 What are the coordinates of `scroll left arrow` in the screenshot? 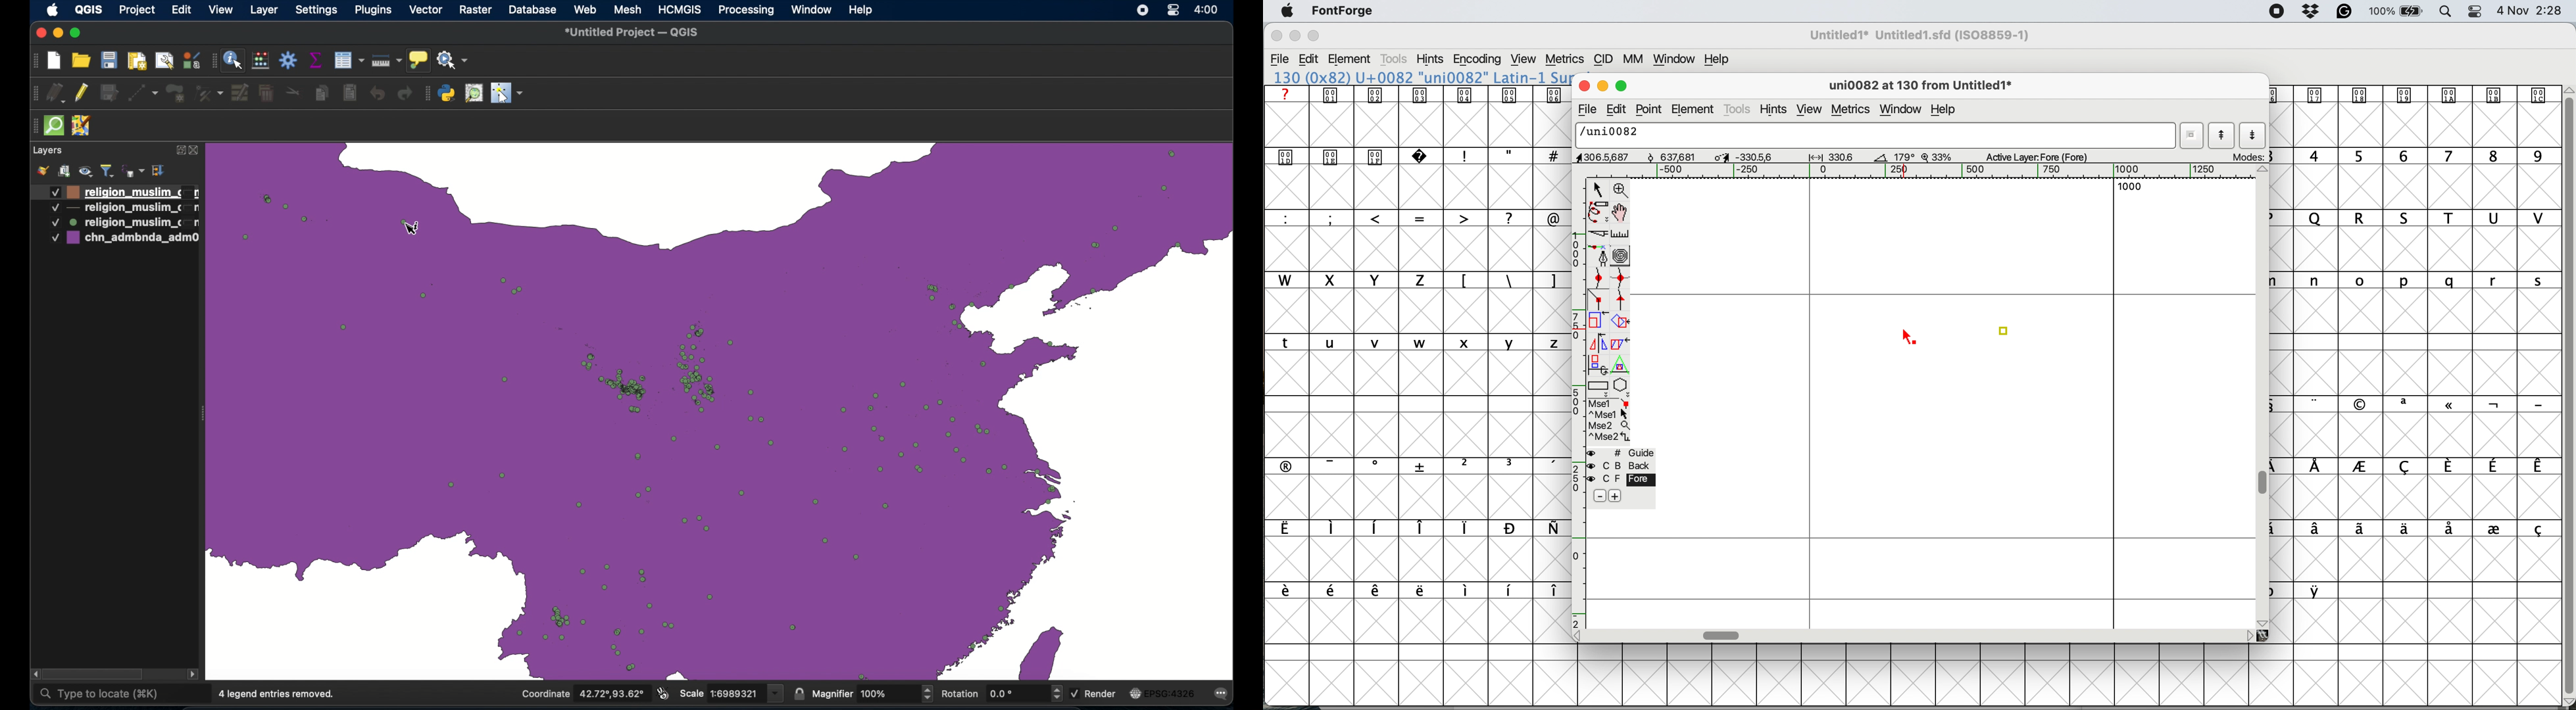 It's located at (32, 674).